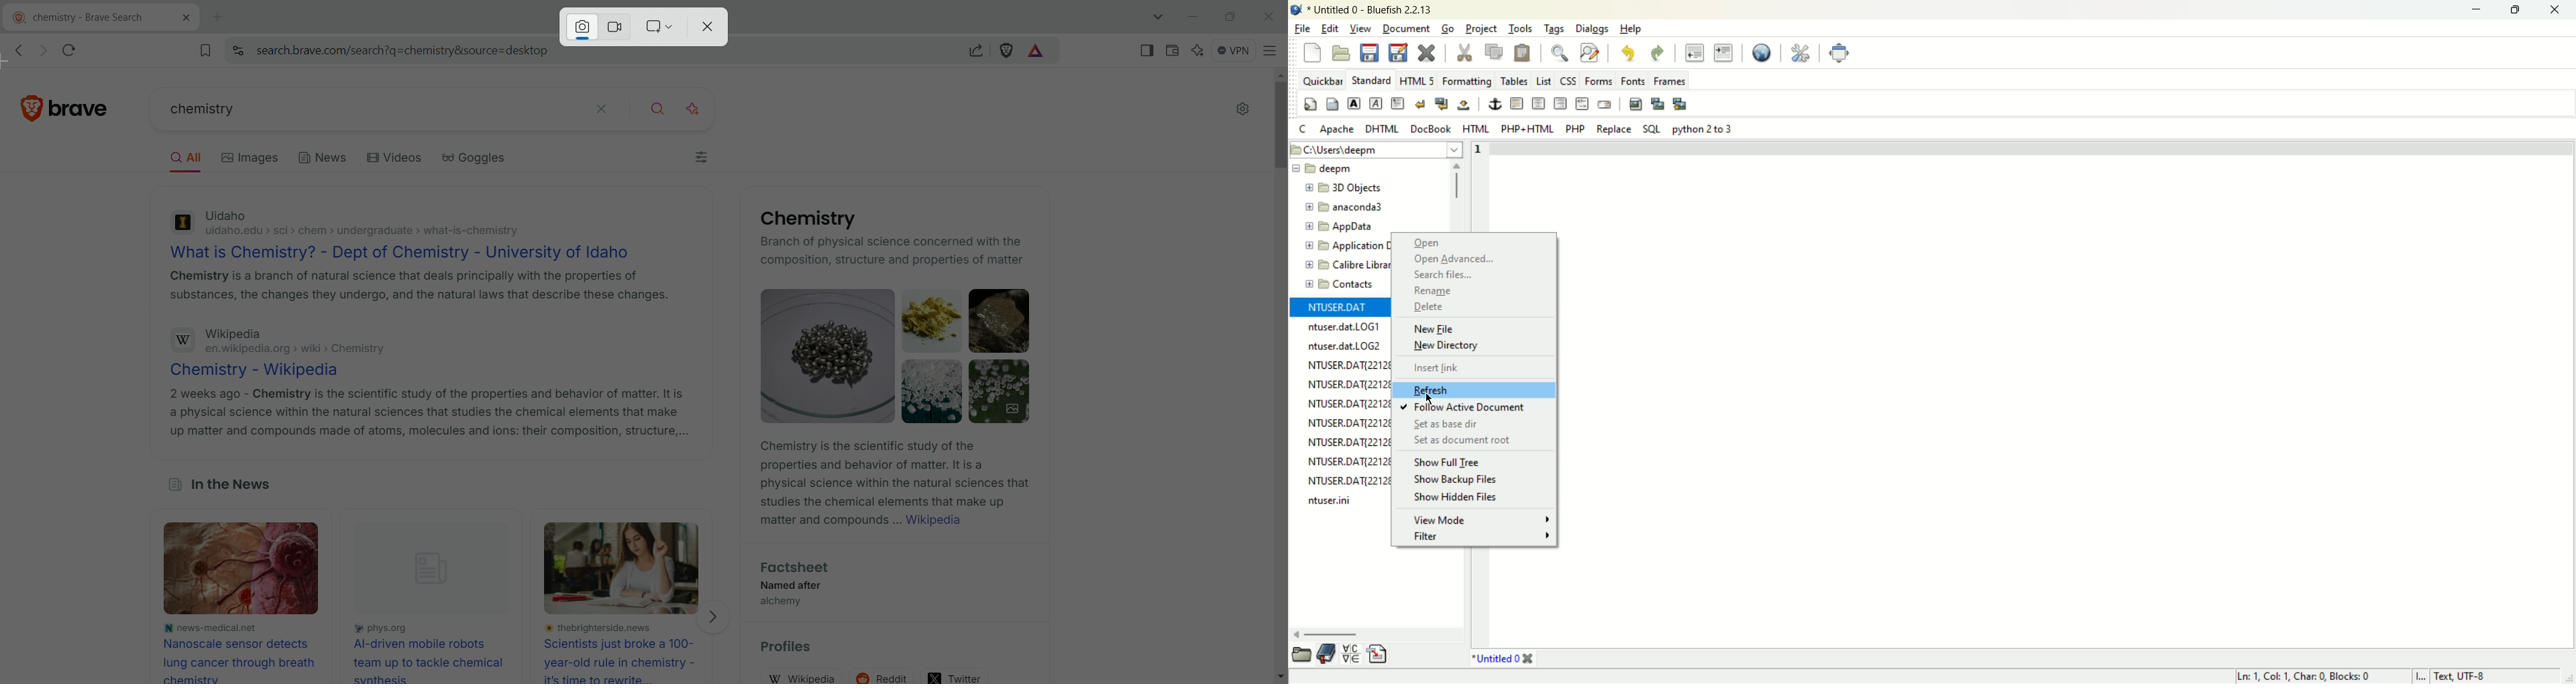  I want to click on find, so click(1558, 53).